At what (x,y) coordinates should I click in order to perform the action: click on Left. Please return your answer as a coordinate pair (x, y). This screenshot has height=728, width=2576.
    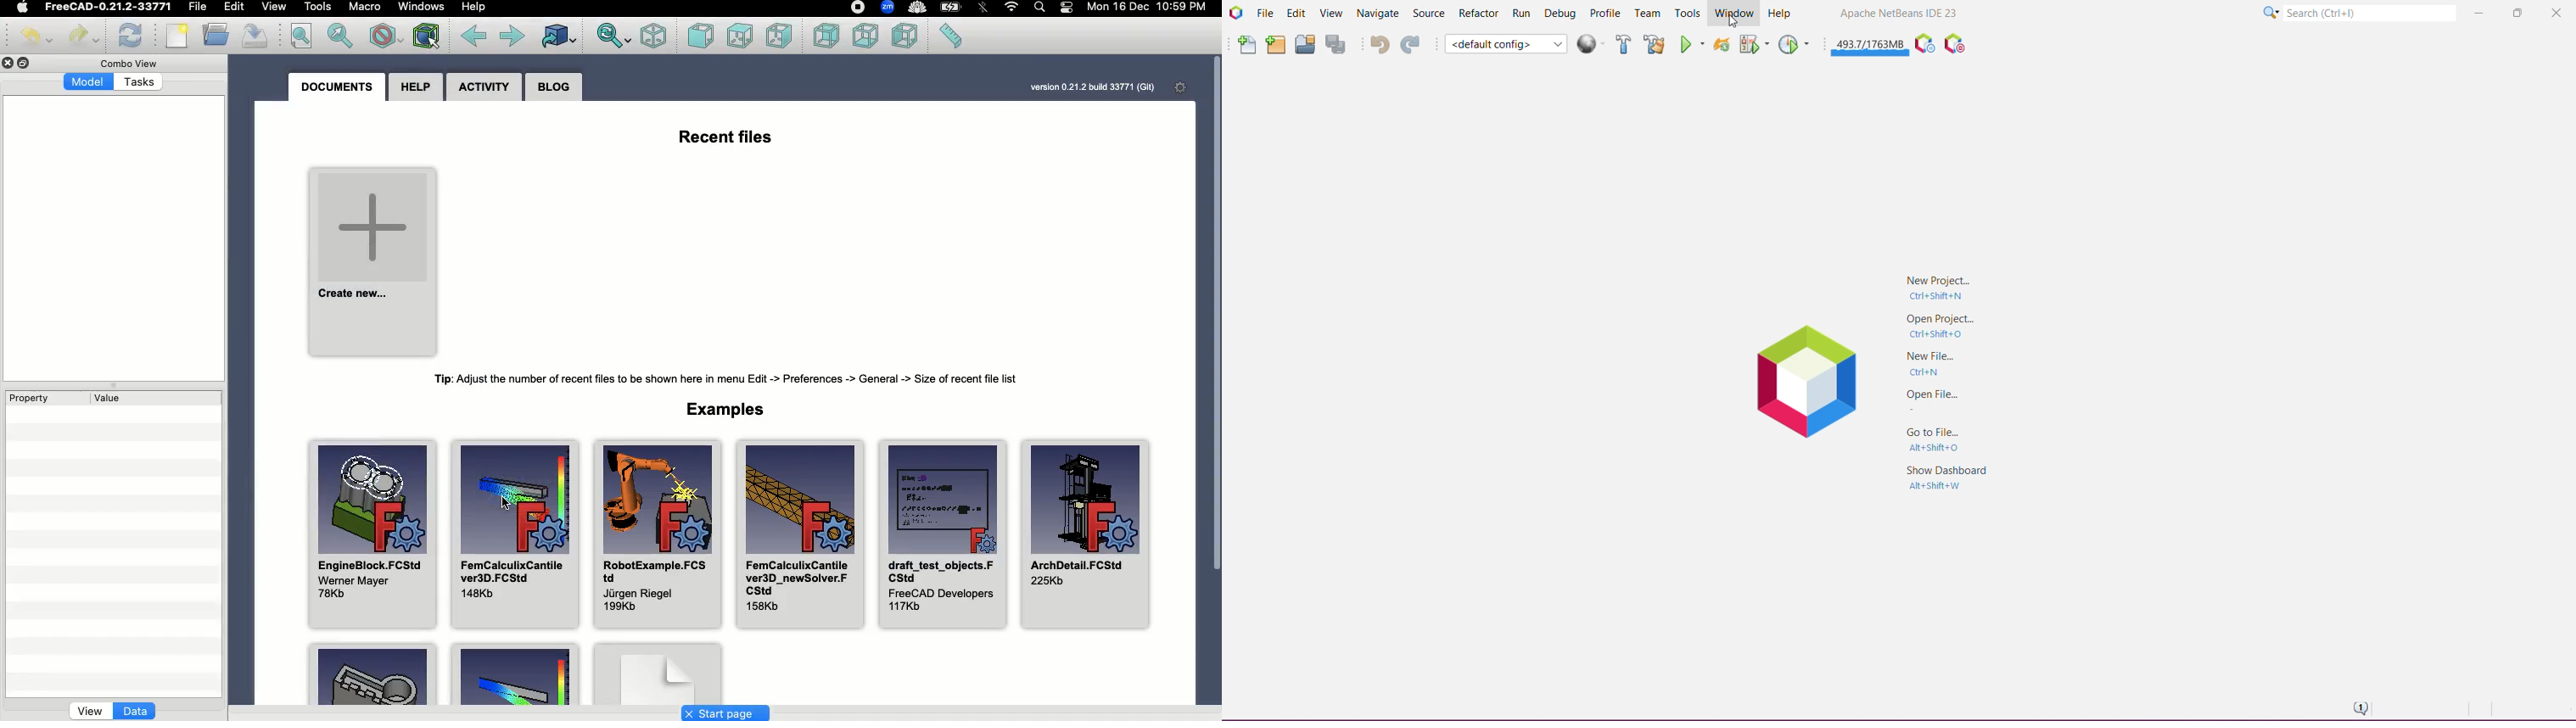
    Looking at the image, I should click on (904, 37).